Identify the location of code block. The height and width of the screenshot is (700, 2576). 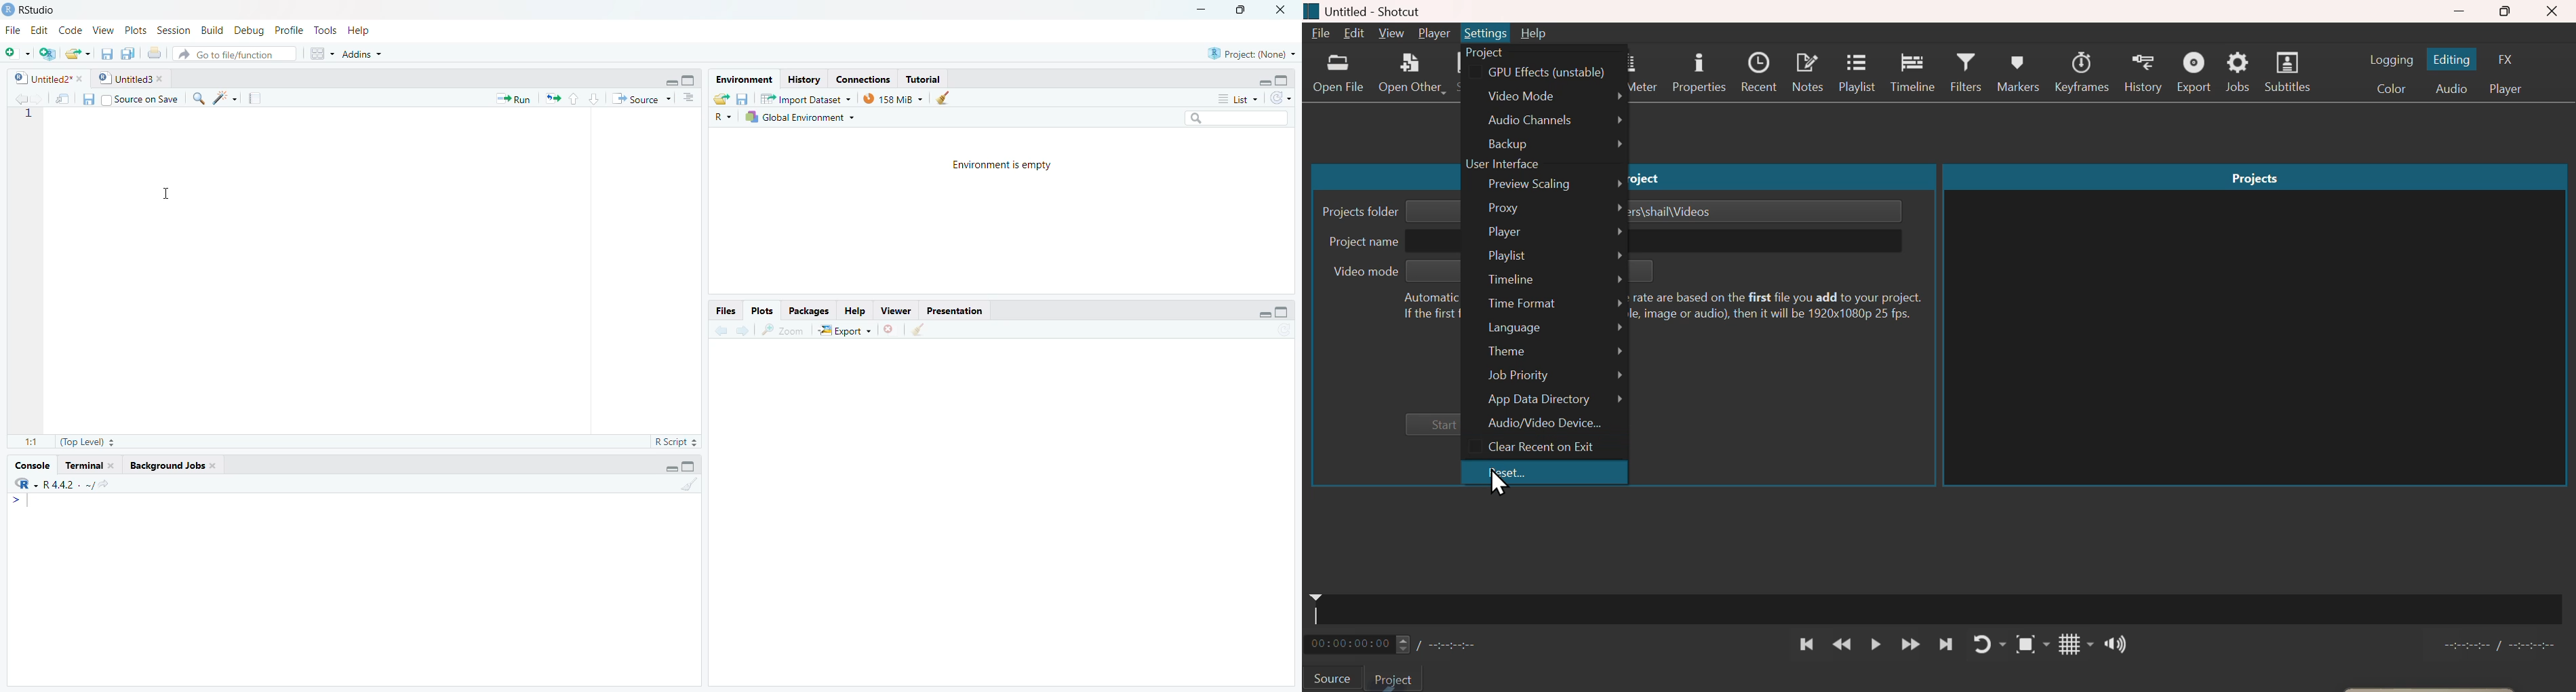
(218, 98).